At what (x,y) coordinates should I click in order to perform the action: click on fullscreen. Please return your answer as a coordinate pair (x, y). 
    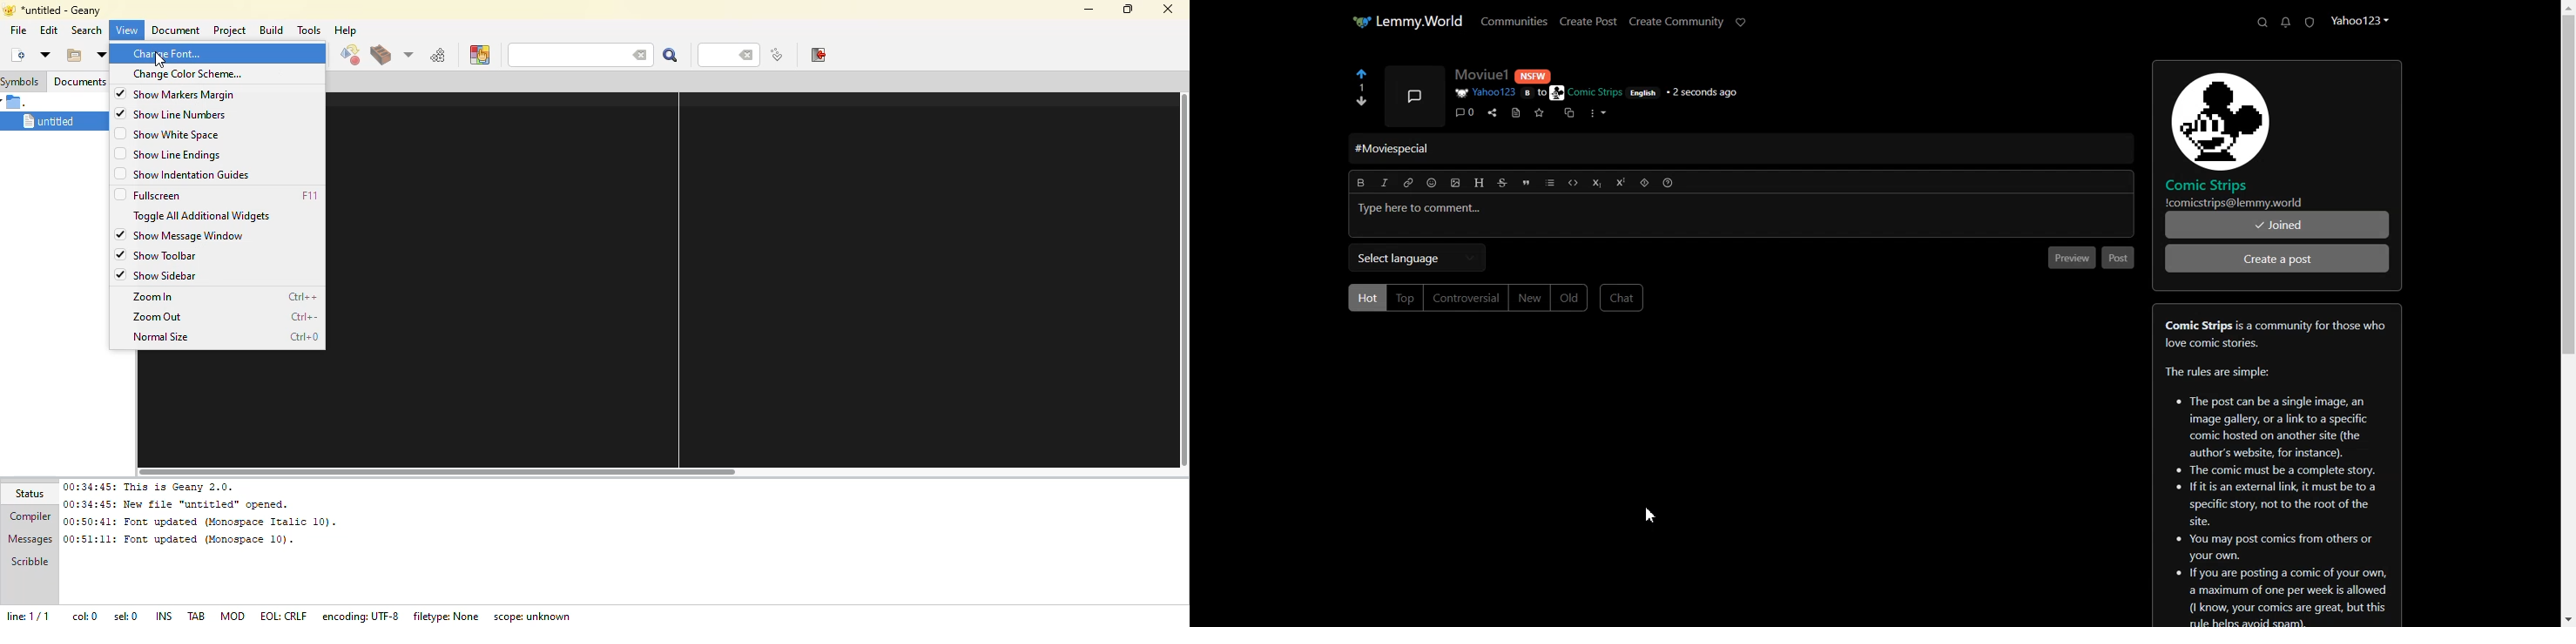
    Looking at the image, I should click on (162, 194).